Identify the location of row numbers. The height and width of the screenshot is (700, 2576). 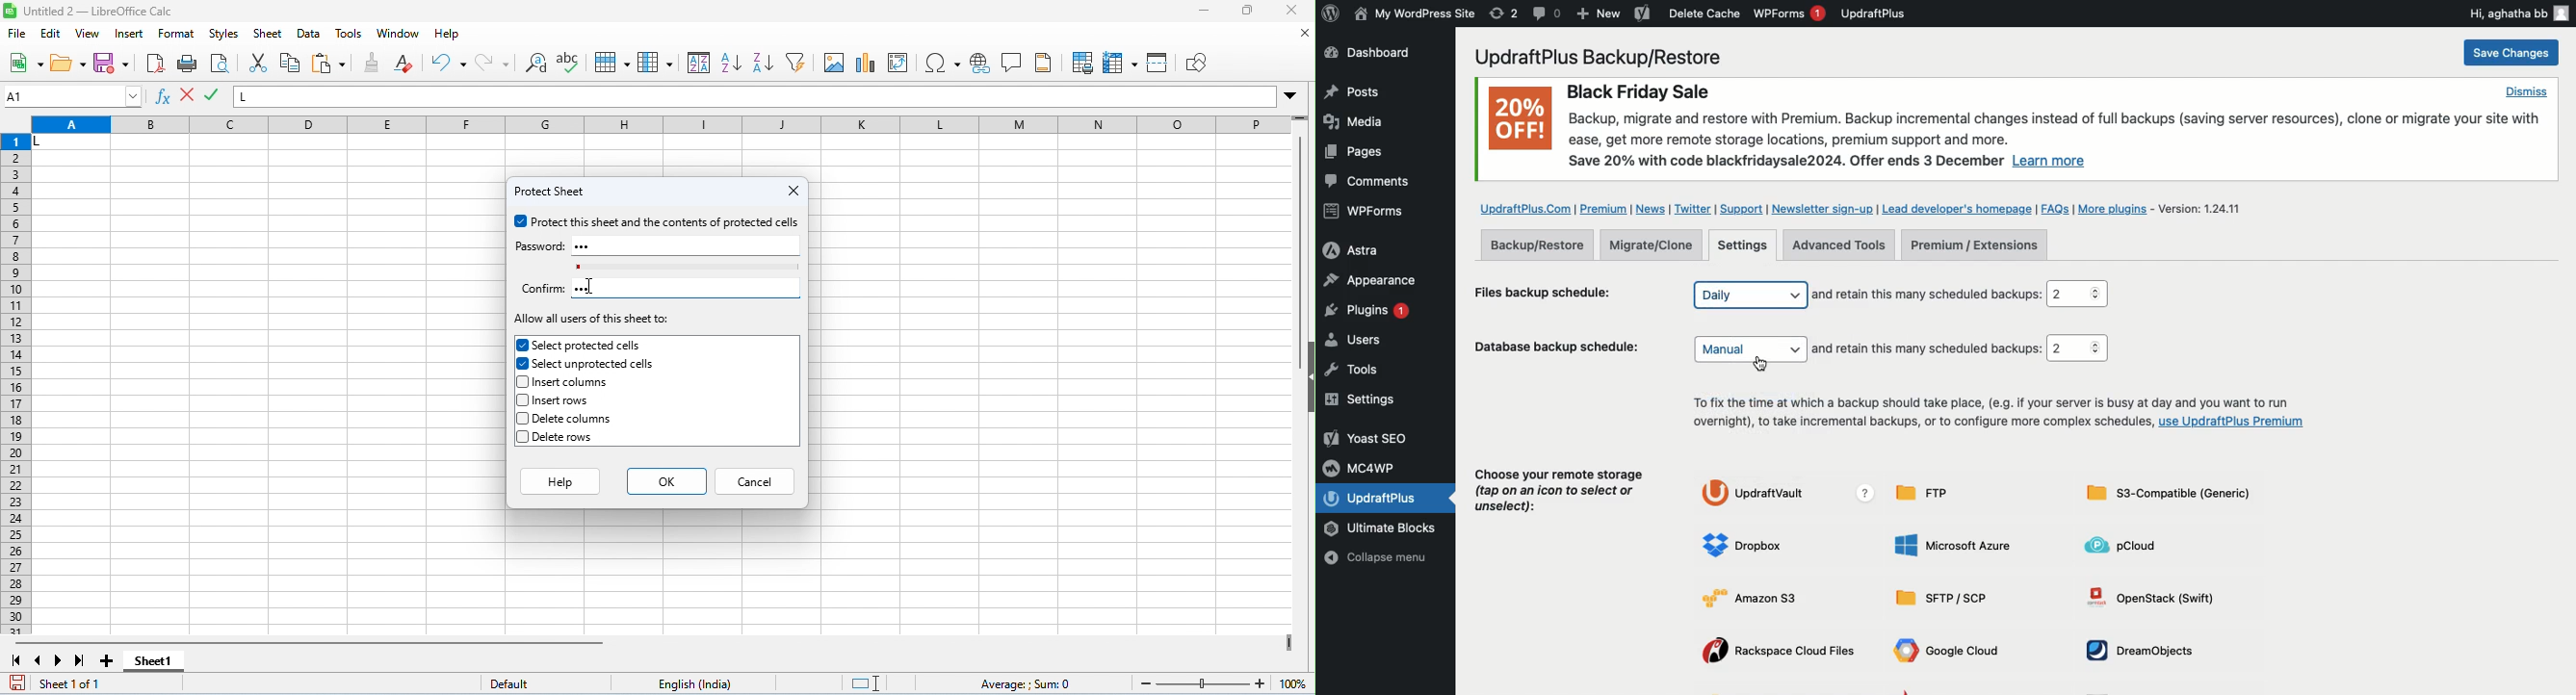
(17, 385).